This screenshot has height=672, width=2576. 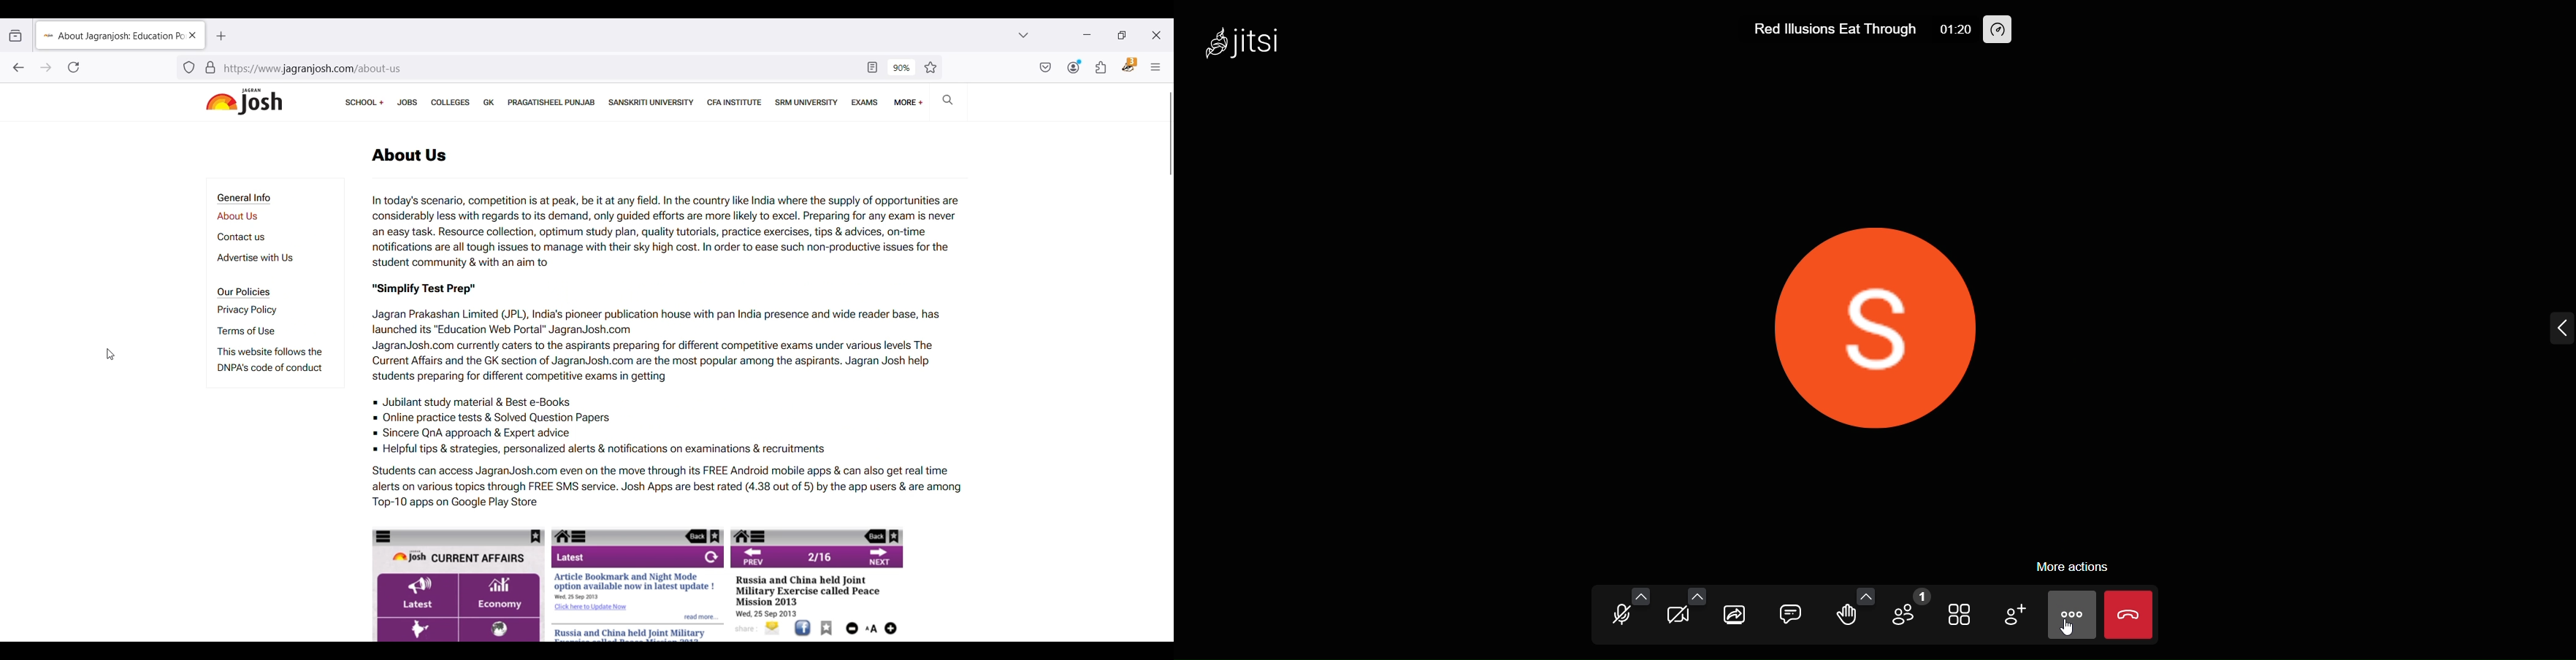 What do you see at coordinates (273, 362) in the screenshot?
I see `This website follows the
DNPA's code of conduct` at bounding box center [273, 362].